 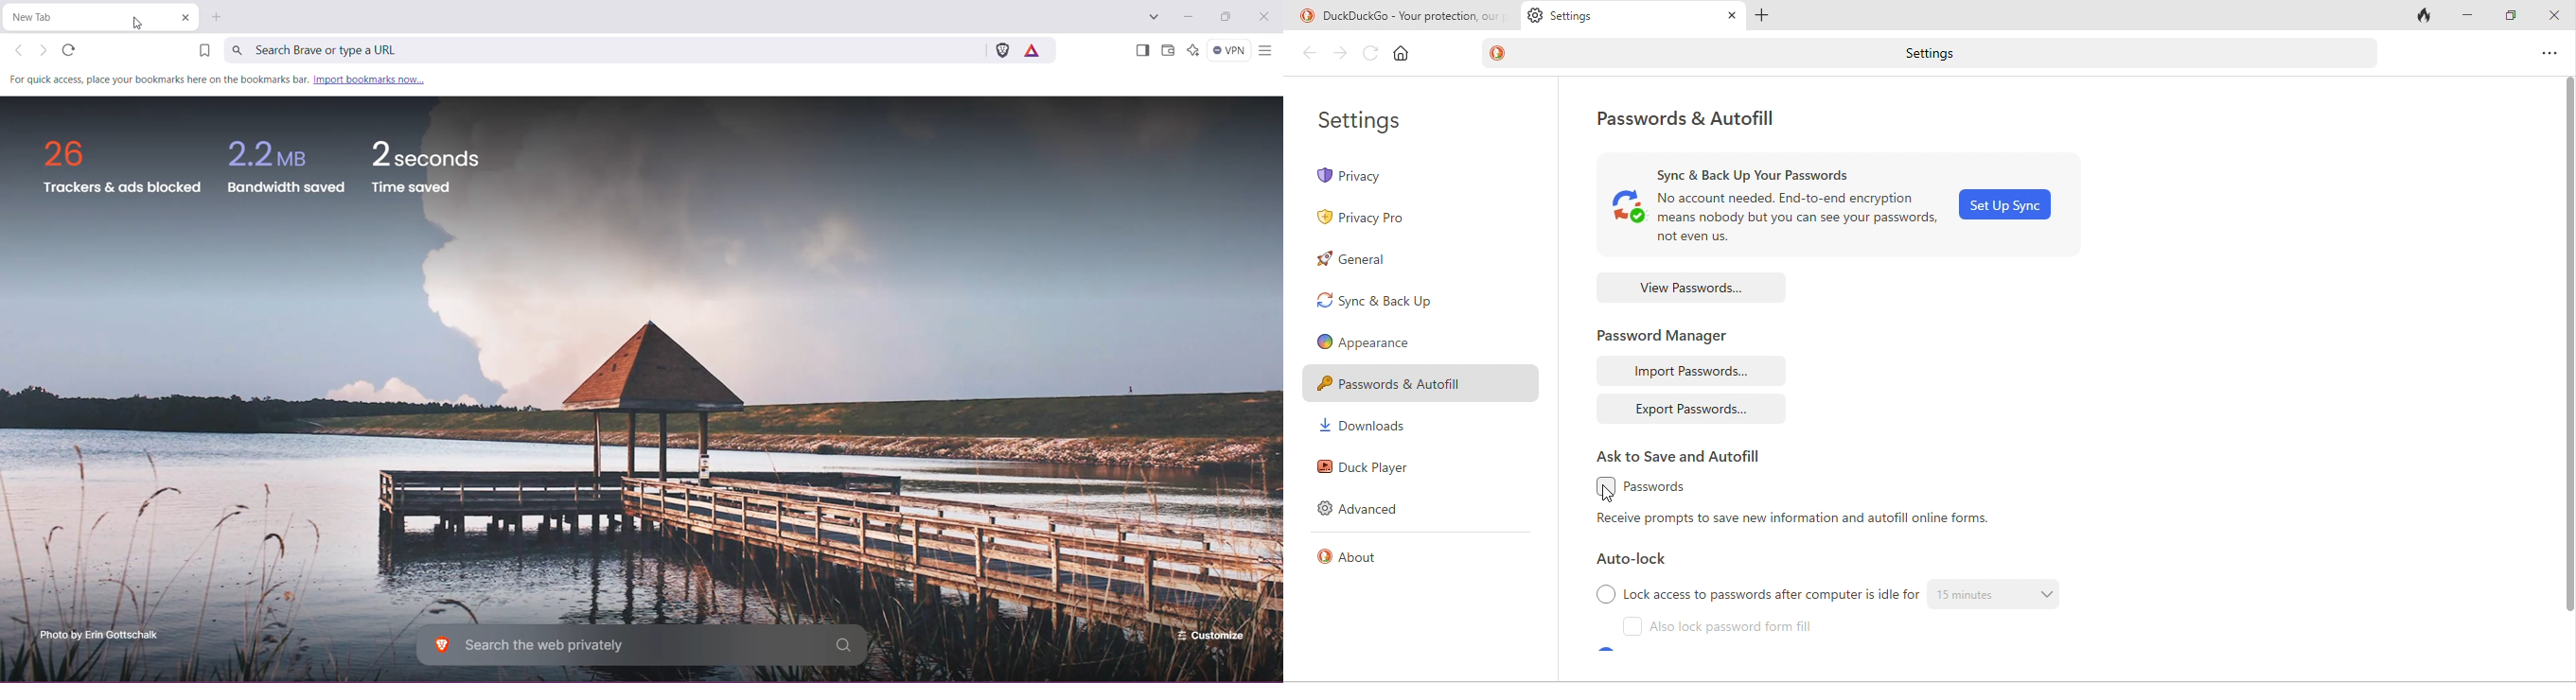 I want to click on general, so click(x=1353, y=259).